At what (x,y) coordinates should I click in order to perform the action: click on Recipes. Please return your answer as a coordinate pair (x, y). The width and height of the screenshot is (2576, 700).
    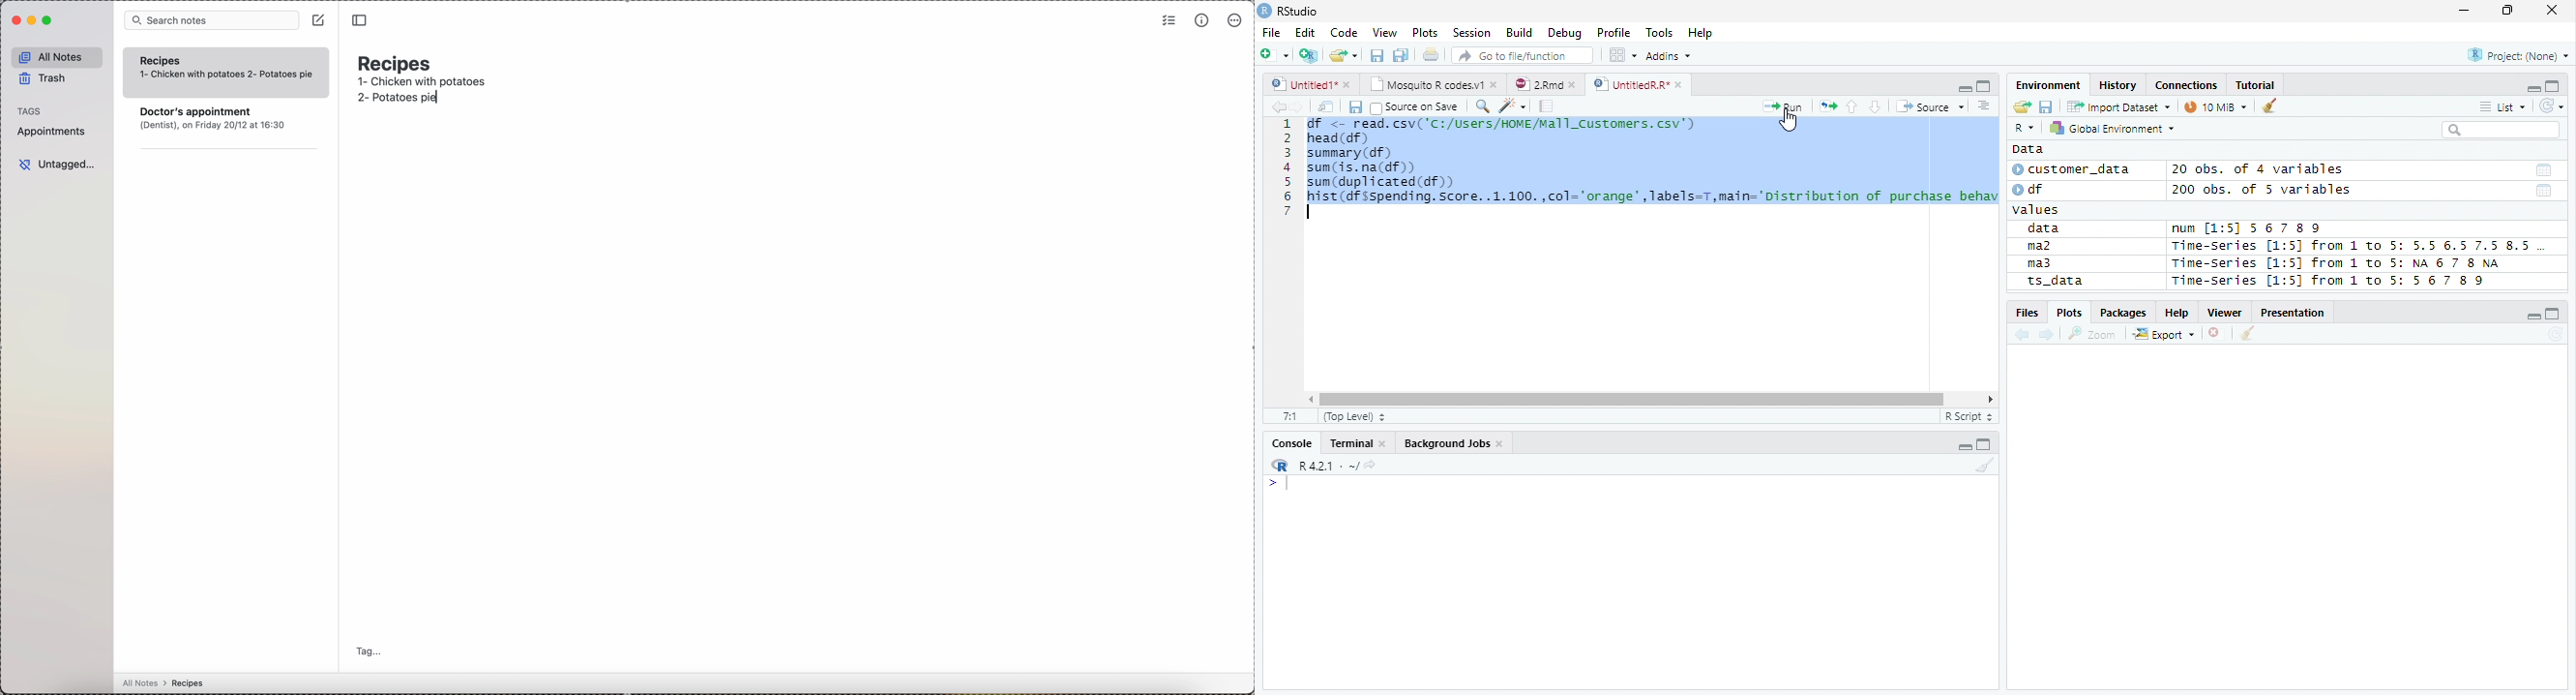
    Looking at the image, I should click on (159, 61).